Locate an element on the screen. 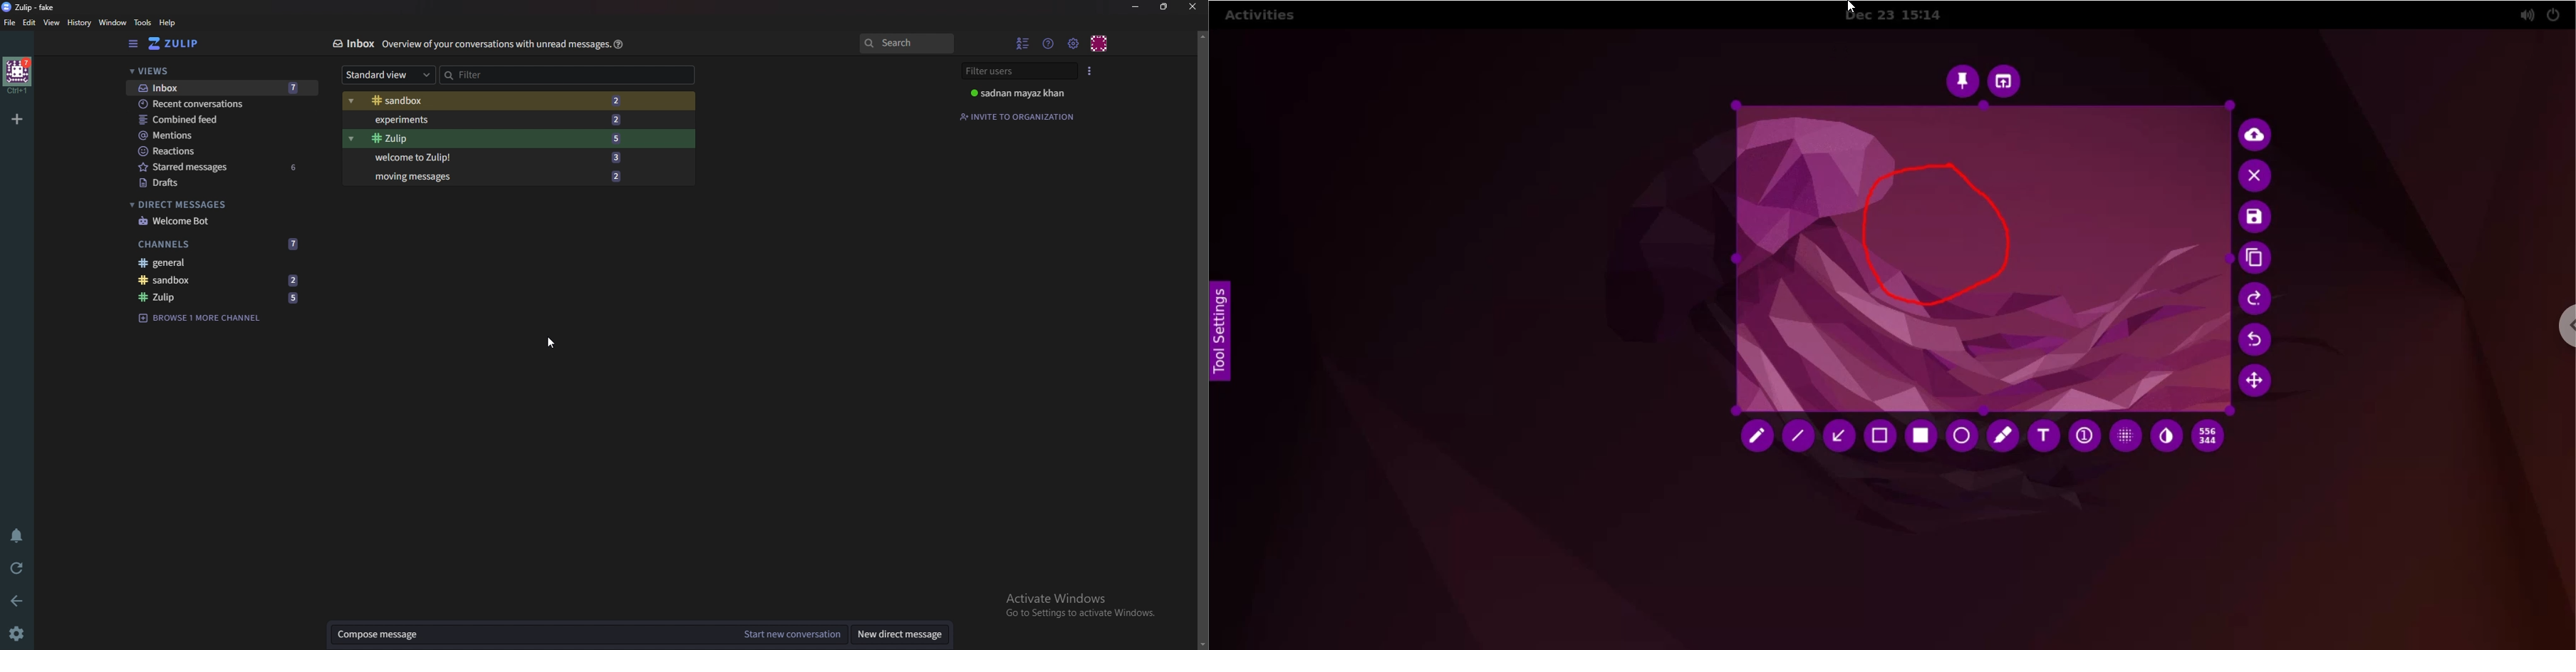 The width and height of the screenshot is (2576, 672). File is located at coordinates (10, 22).